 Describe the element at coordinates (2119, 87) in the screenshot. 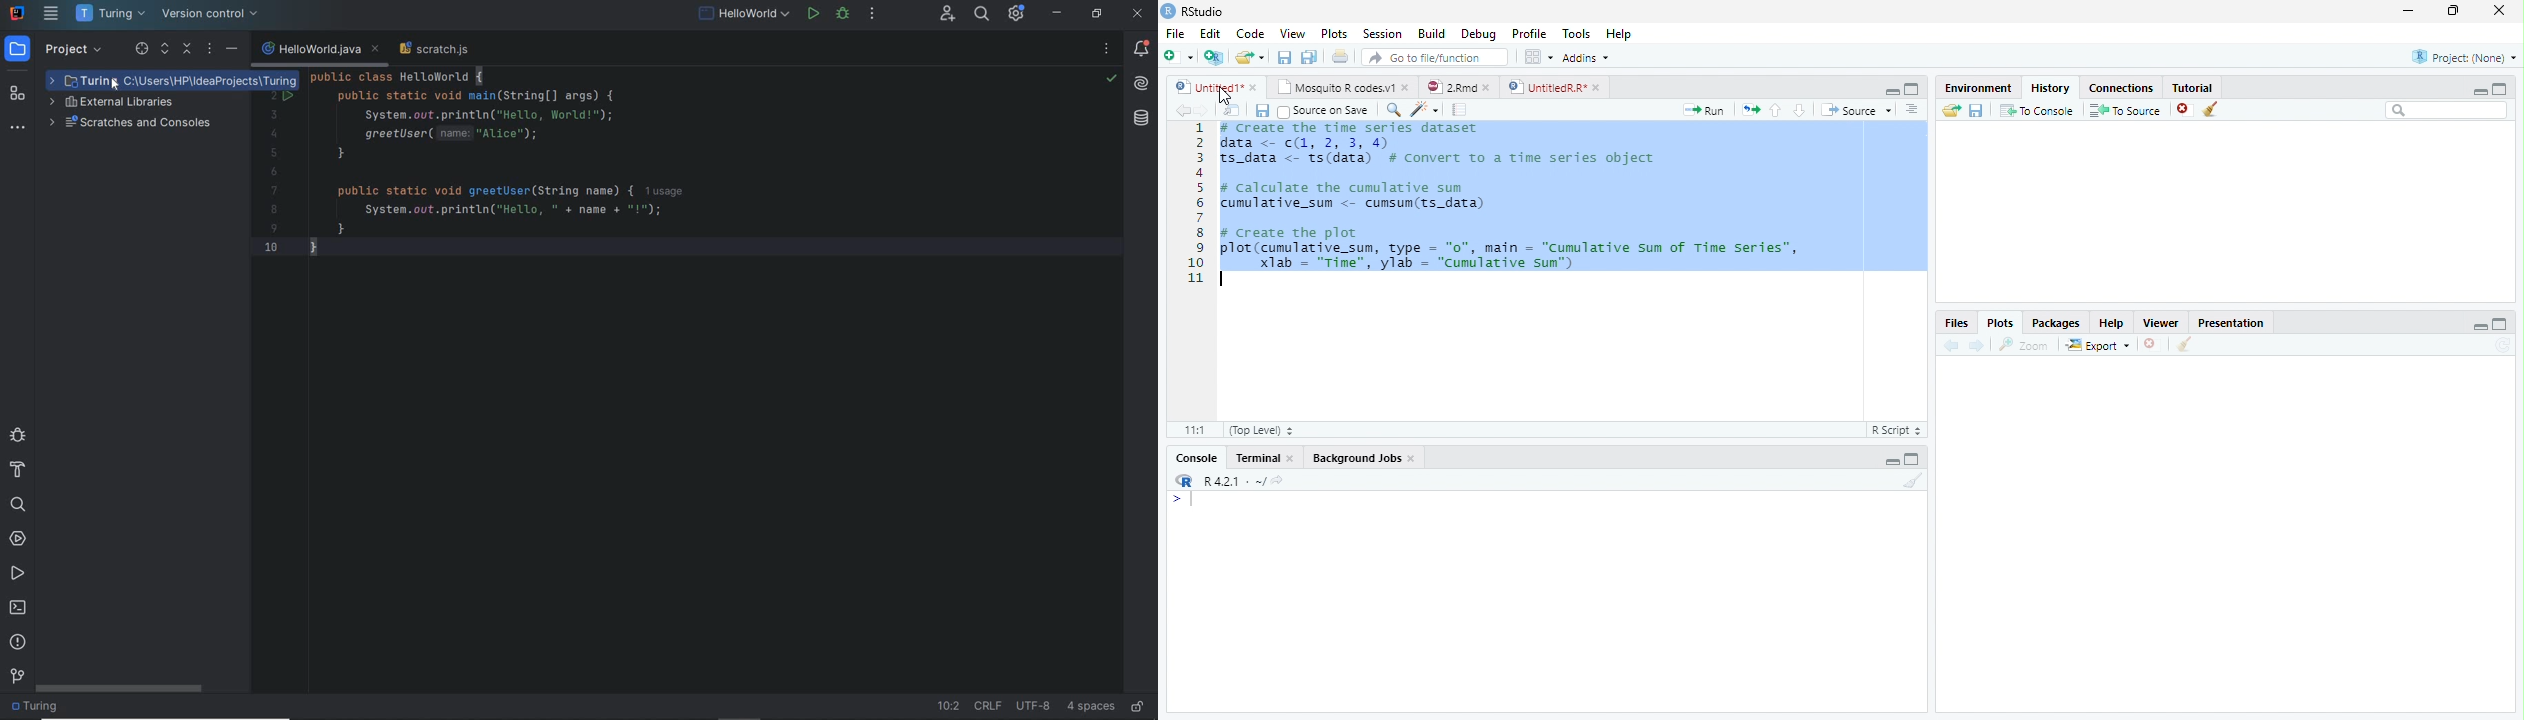

I see `Connections` at that location.